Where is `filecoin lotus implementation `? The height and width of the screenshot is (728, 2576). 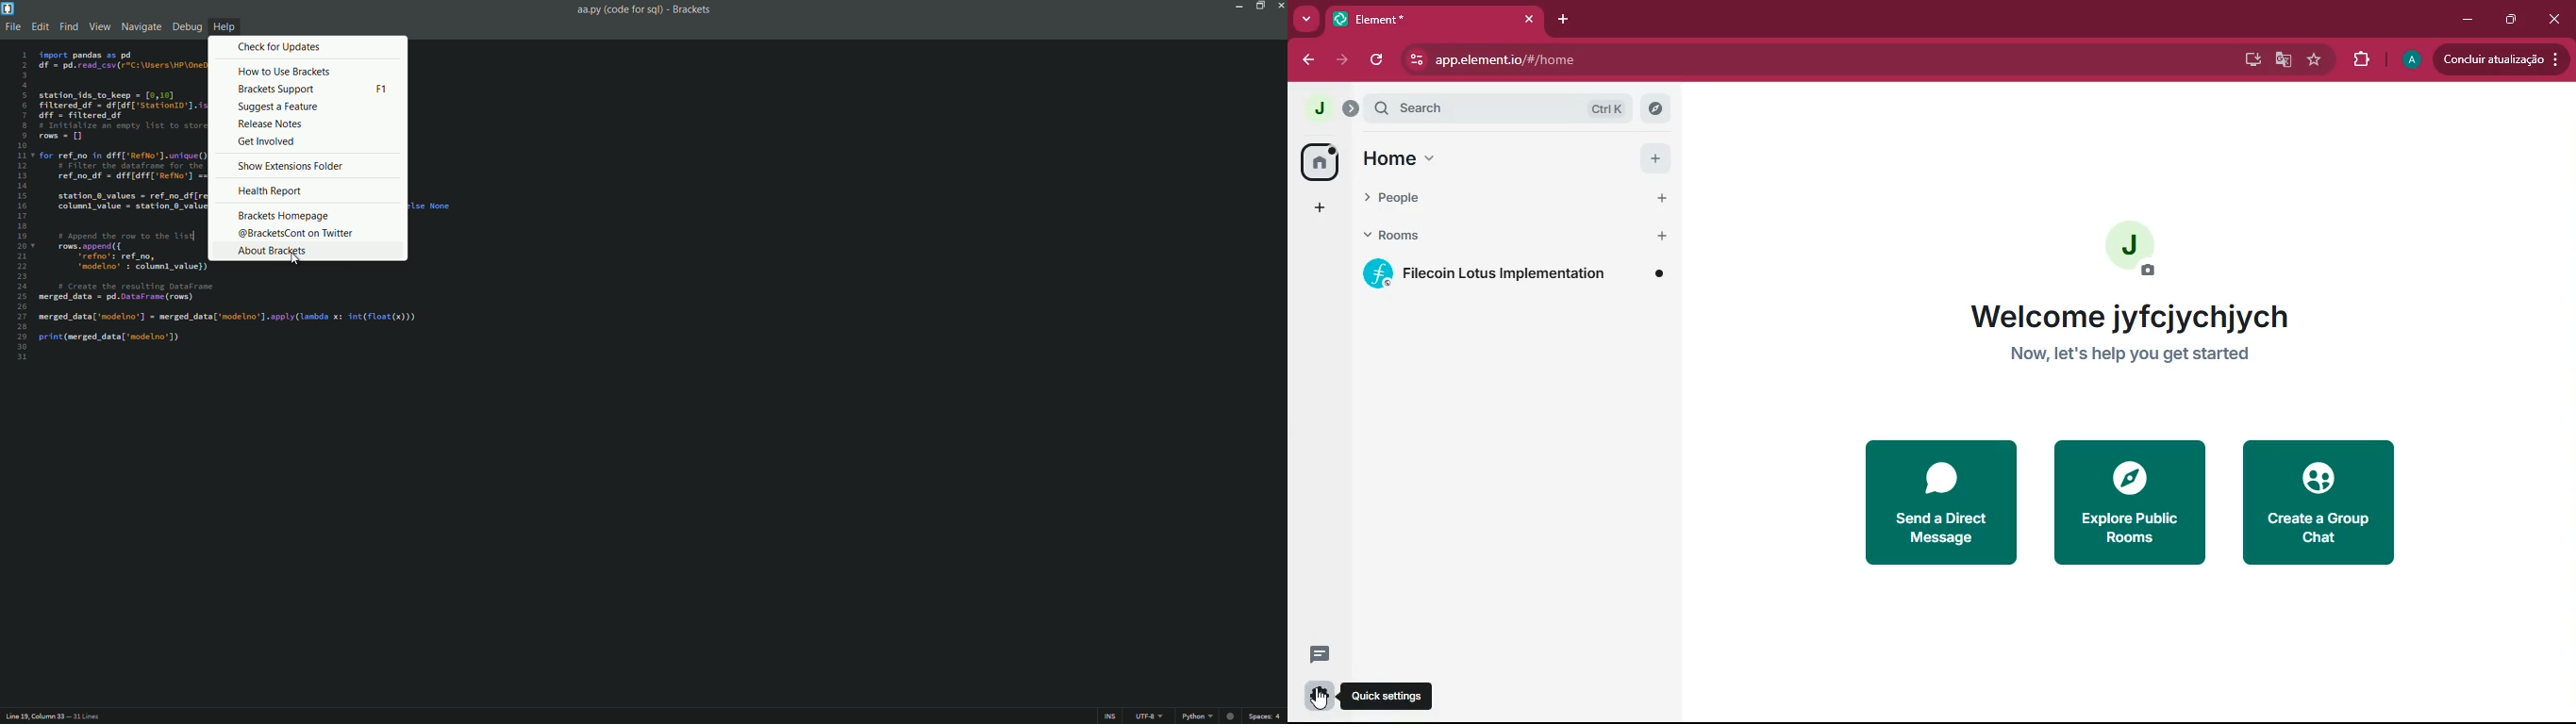 filecoin lotus implementation  is located at coordinates (1515, 274).